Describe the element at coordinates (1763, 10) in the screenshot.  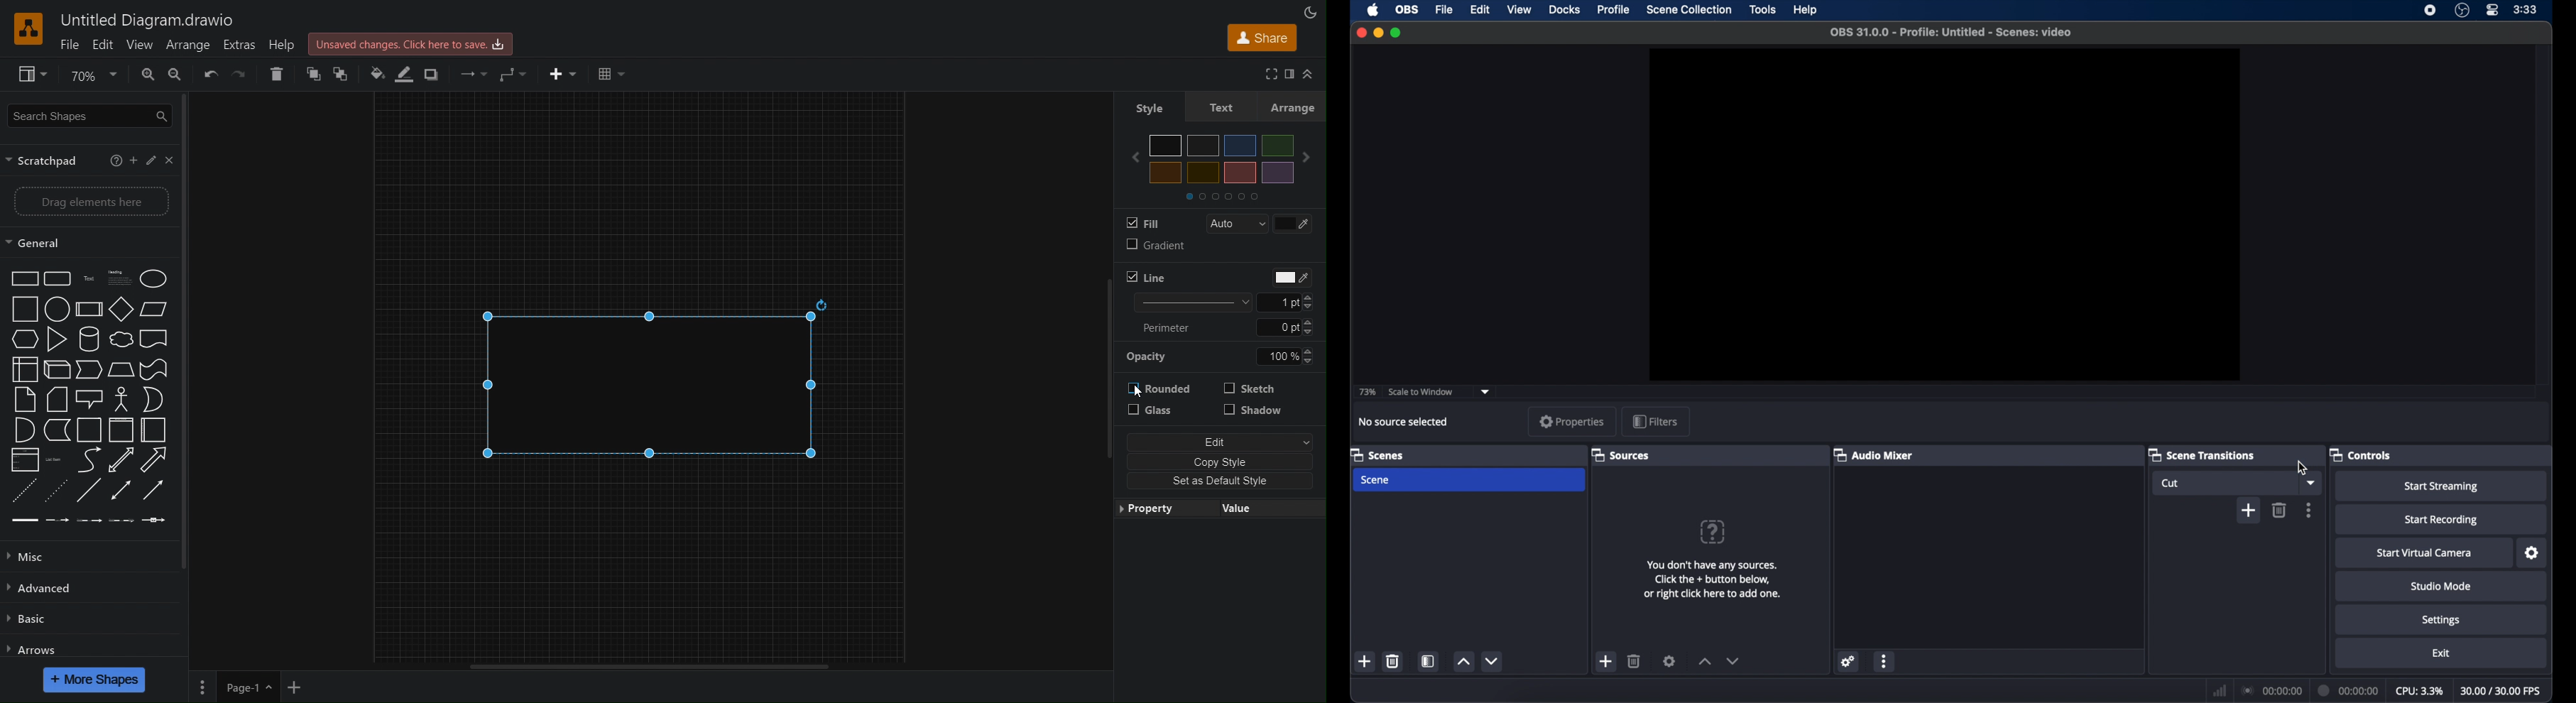
I see `tools` at that location.